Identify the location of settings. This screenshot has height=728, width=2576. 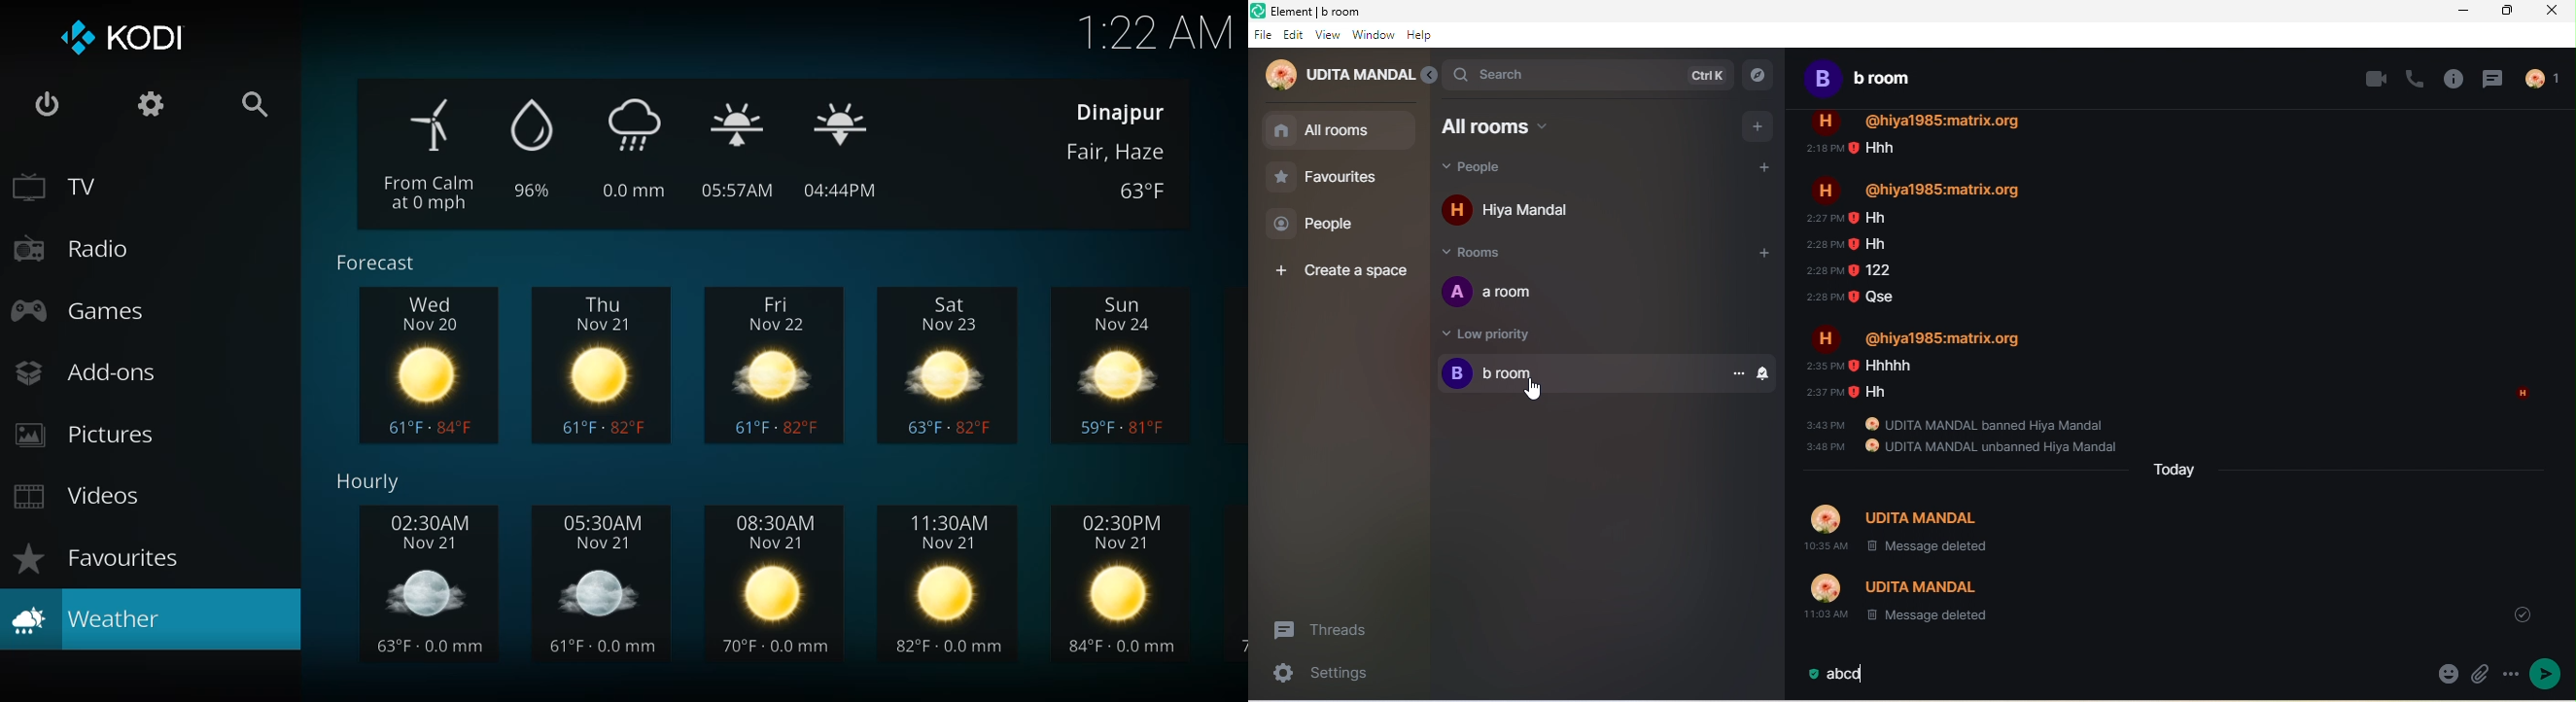
(150, 102).